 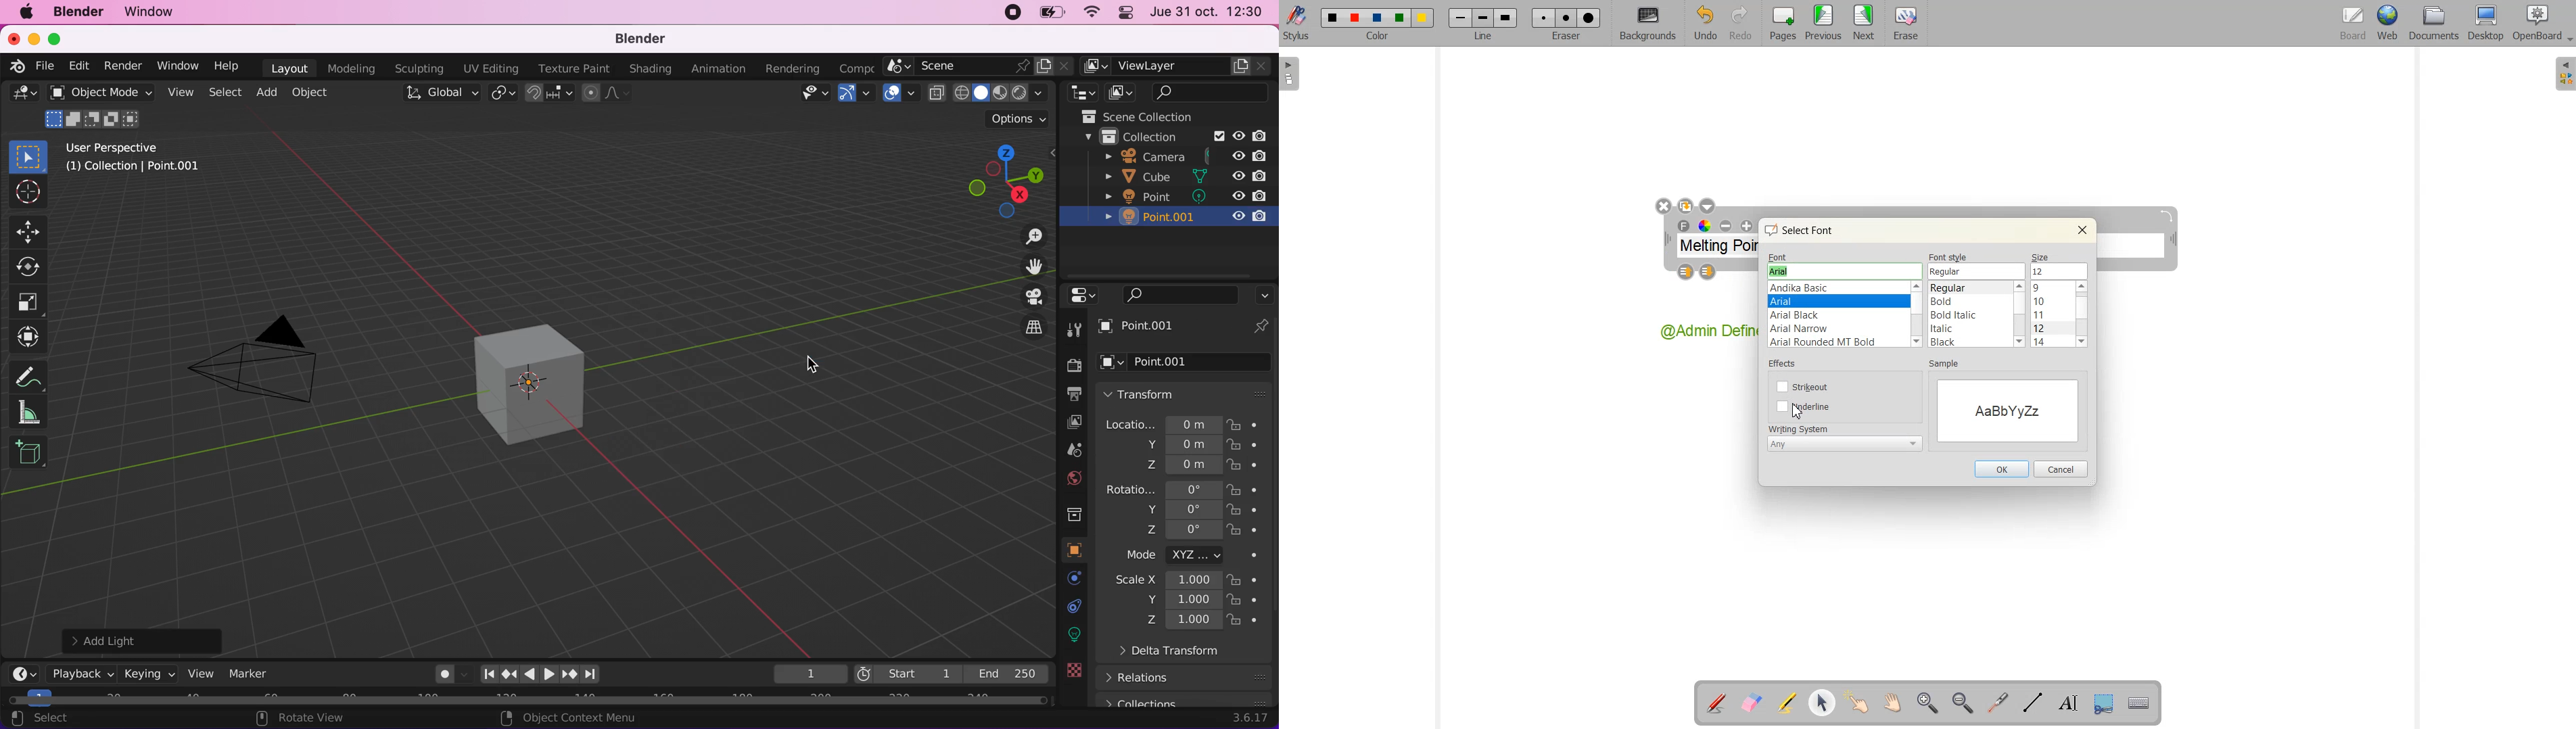 What do you see at coordinates (549, 94) in the screenshot?
I see `snapping` at bounding box center [549, 94].